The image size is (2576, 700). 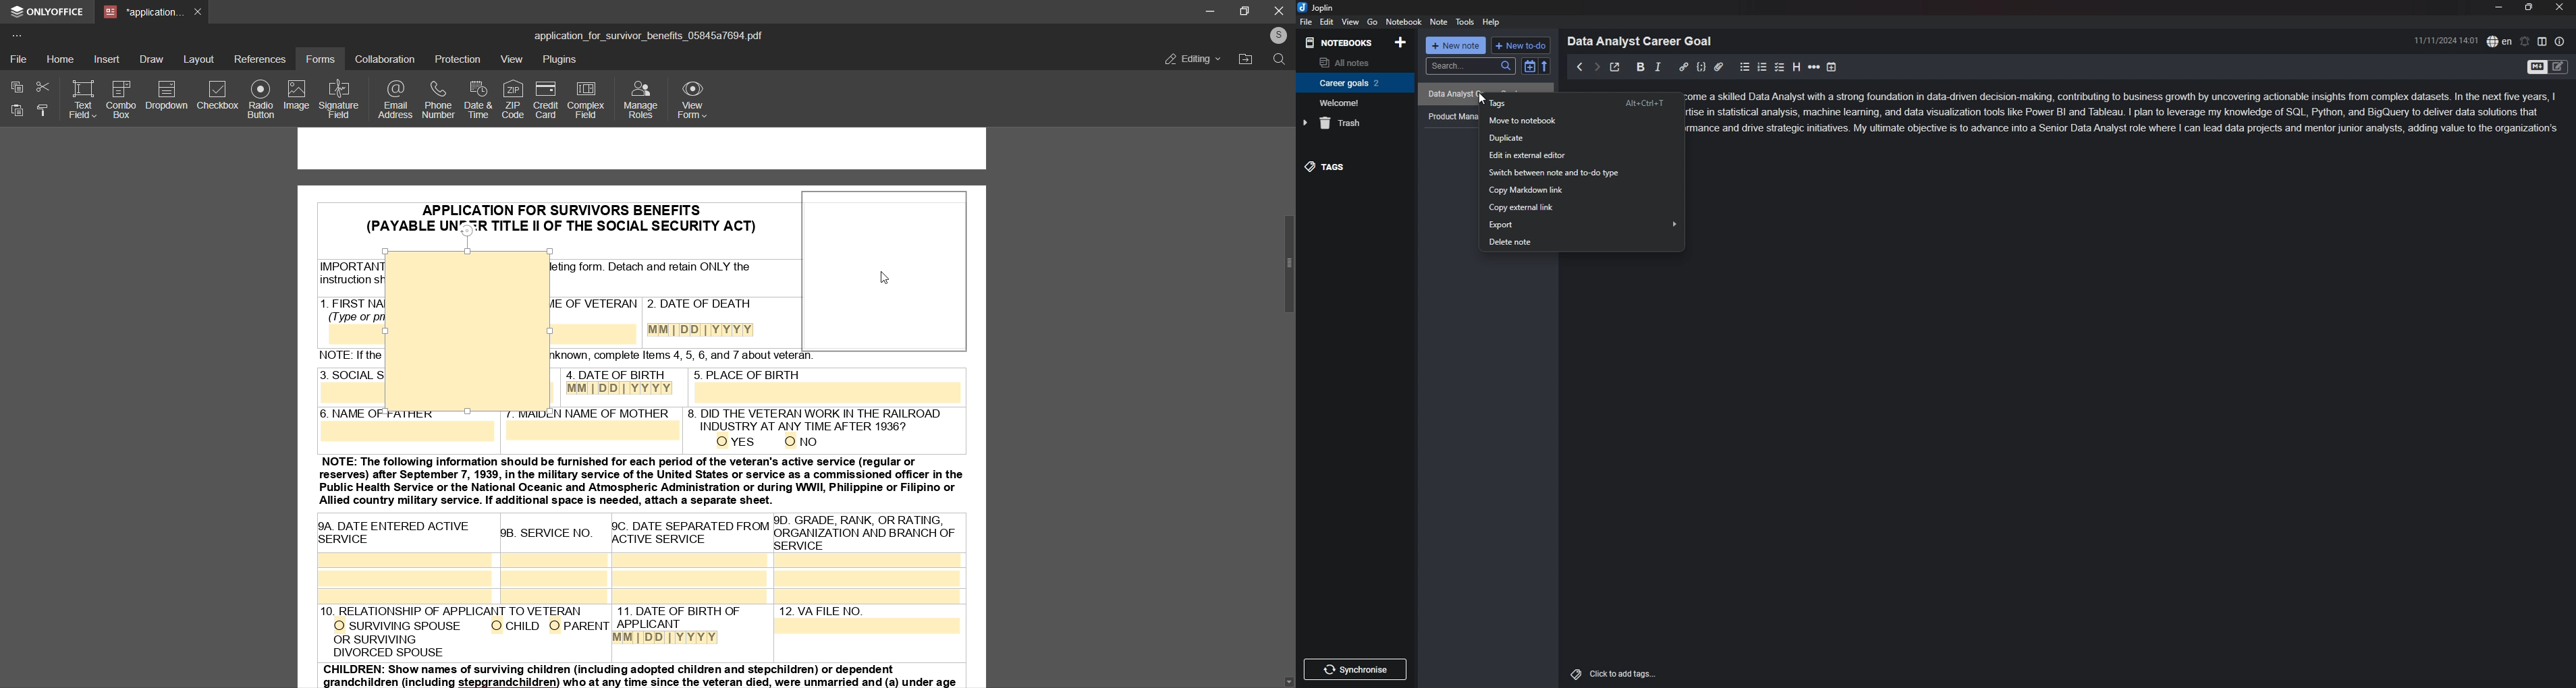 I want to click on Tags, so click(x=1573, y=673).